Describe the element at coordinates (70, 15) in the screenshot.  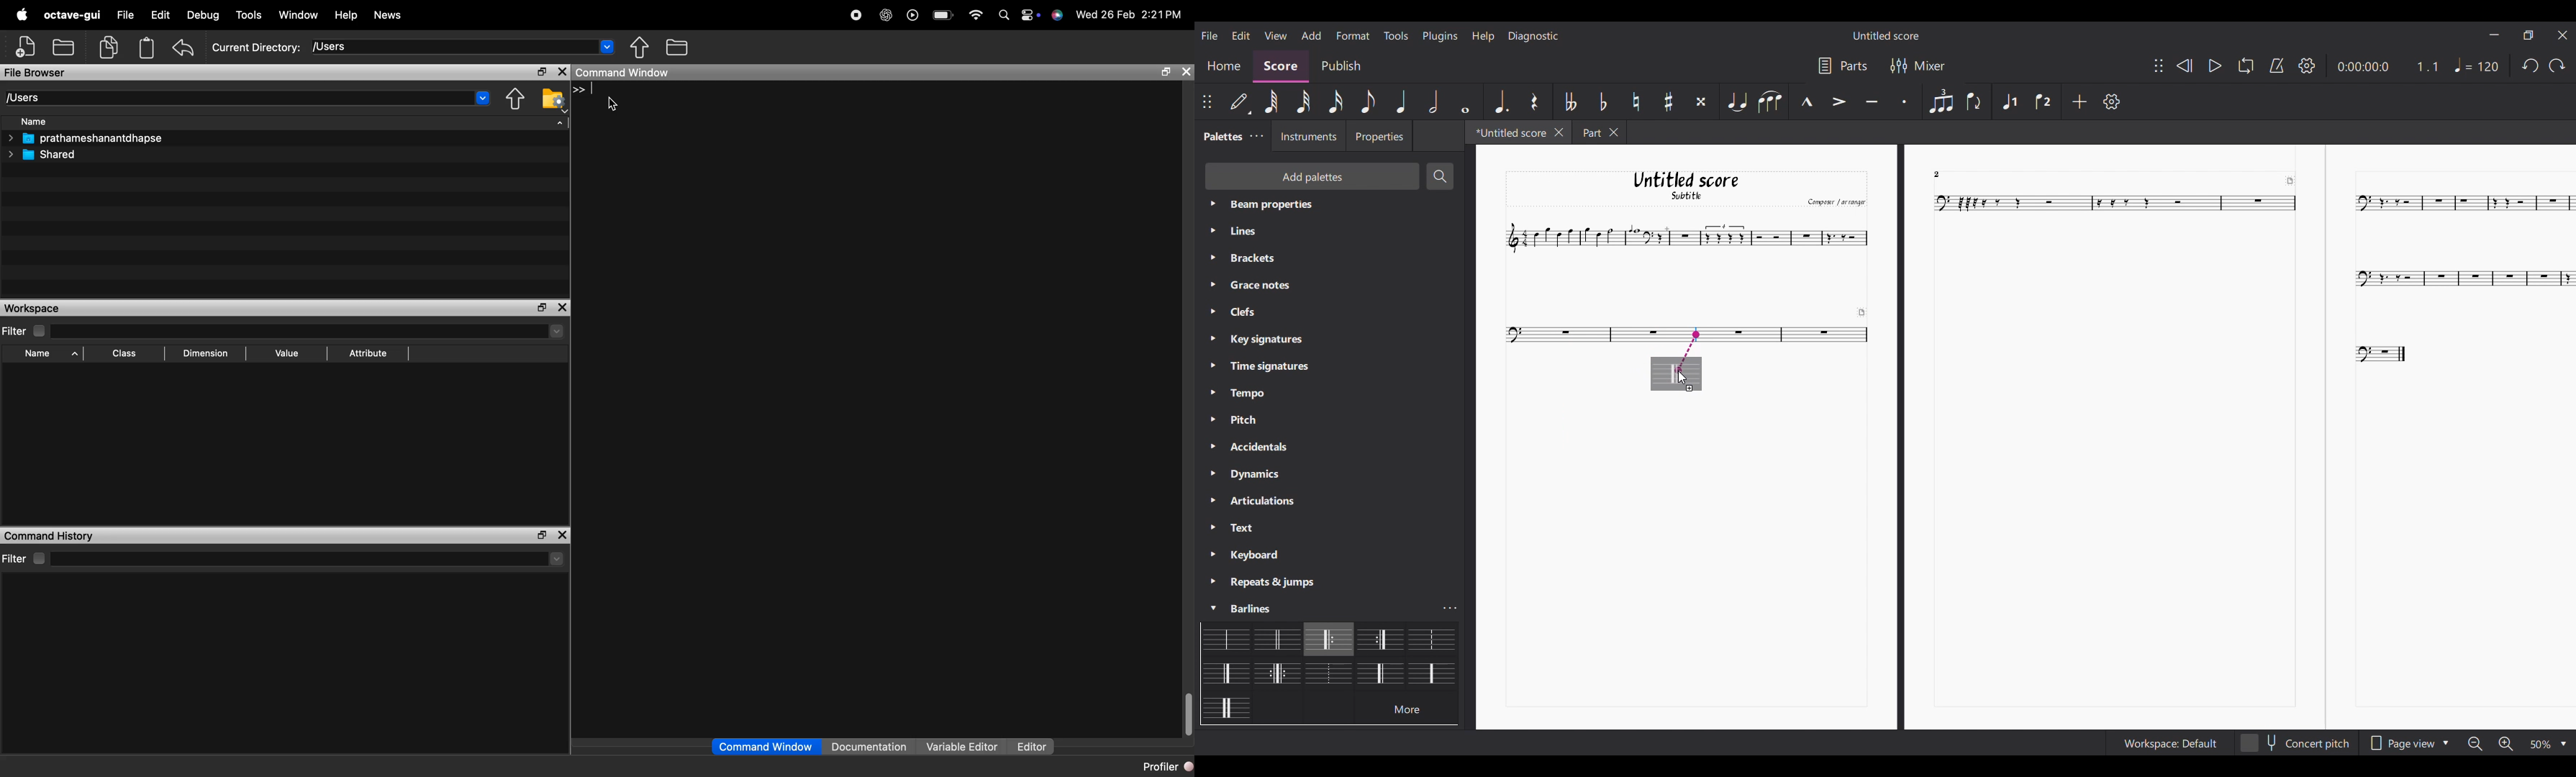
I see `octave-gui` at that location.